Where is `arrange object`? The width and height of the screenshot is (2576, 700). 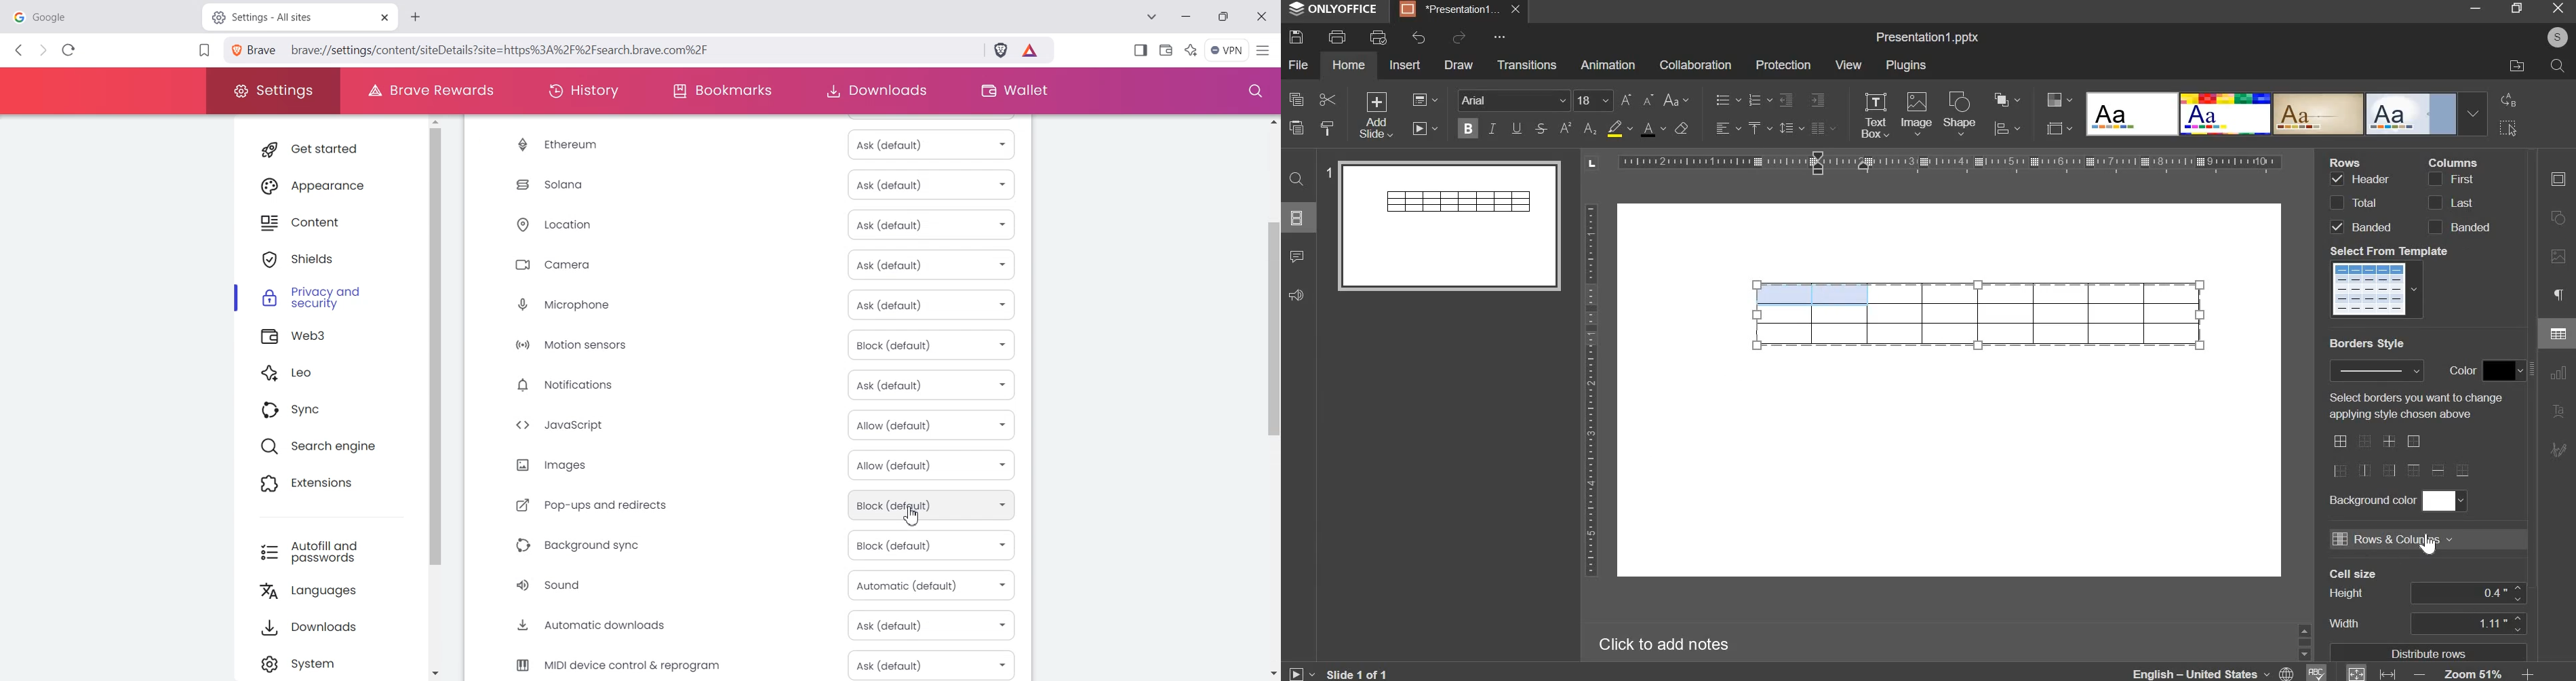
arrange object is located at coordinates (2006, 99).